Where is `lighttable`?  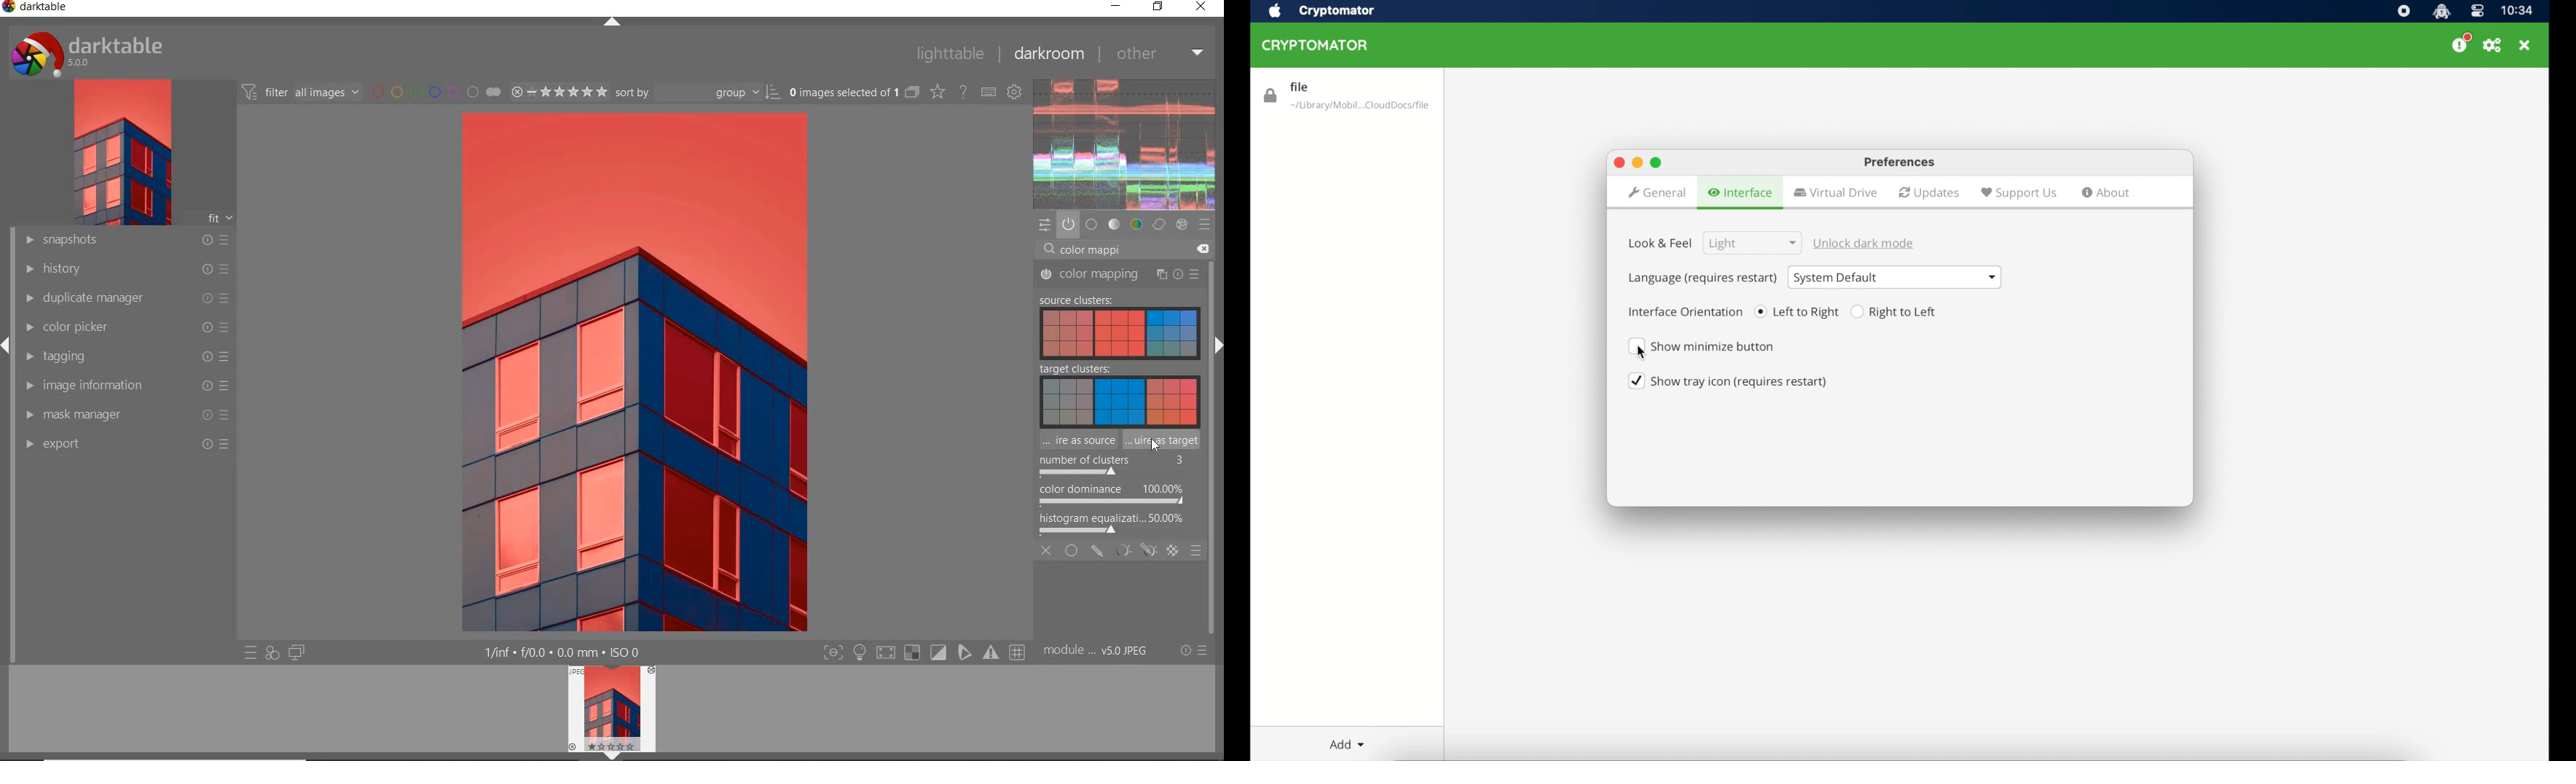
lighttable is located at coordinates (954, 53).